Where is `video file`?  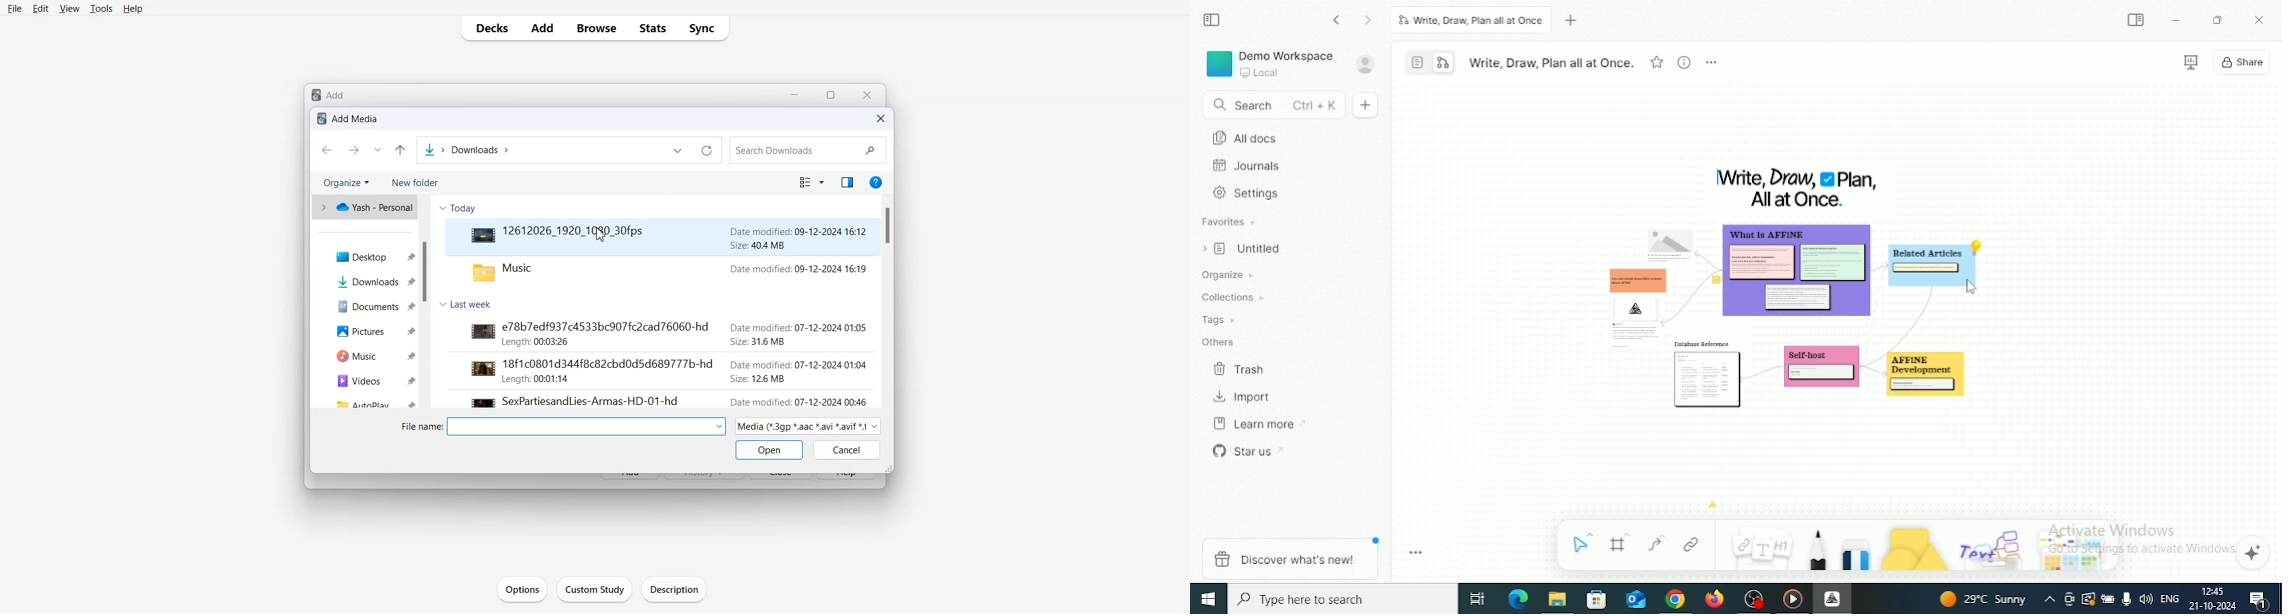
video file is located at coordinates (583, 334).